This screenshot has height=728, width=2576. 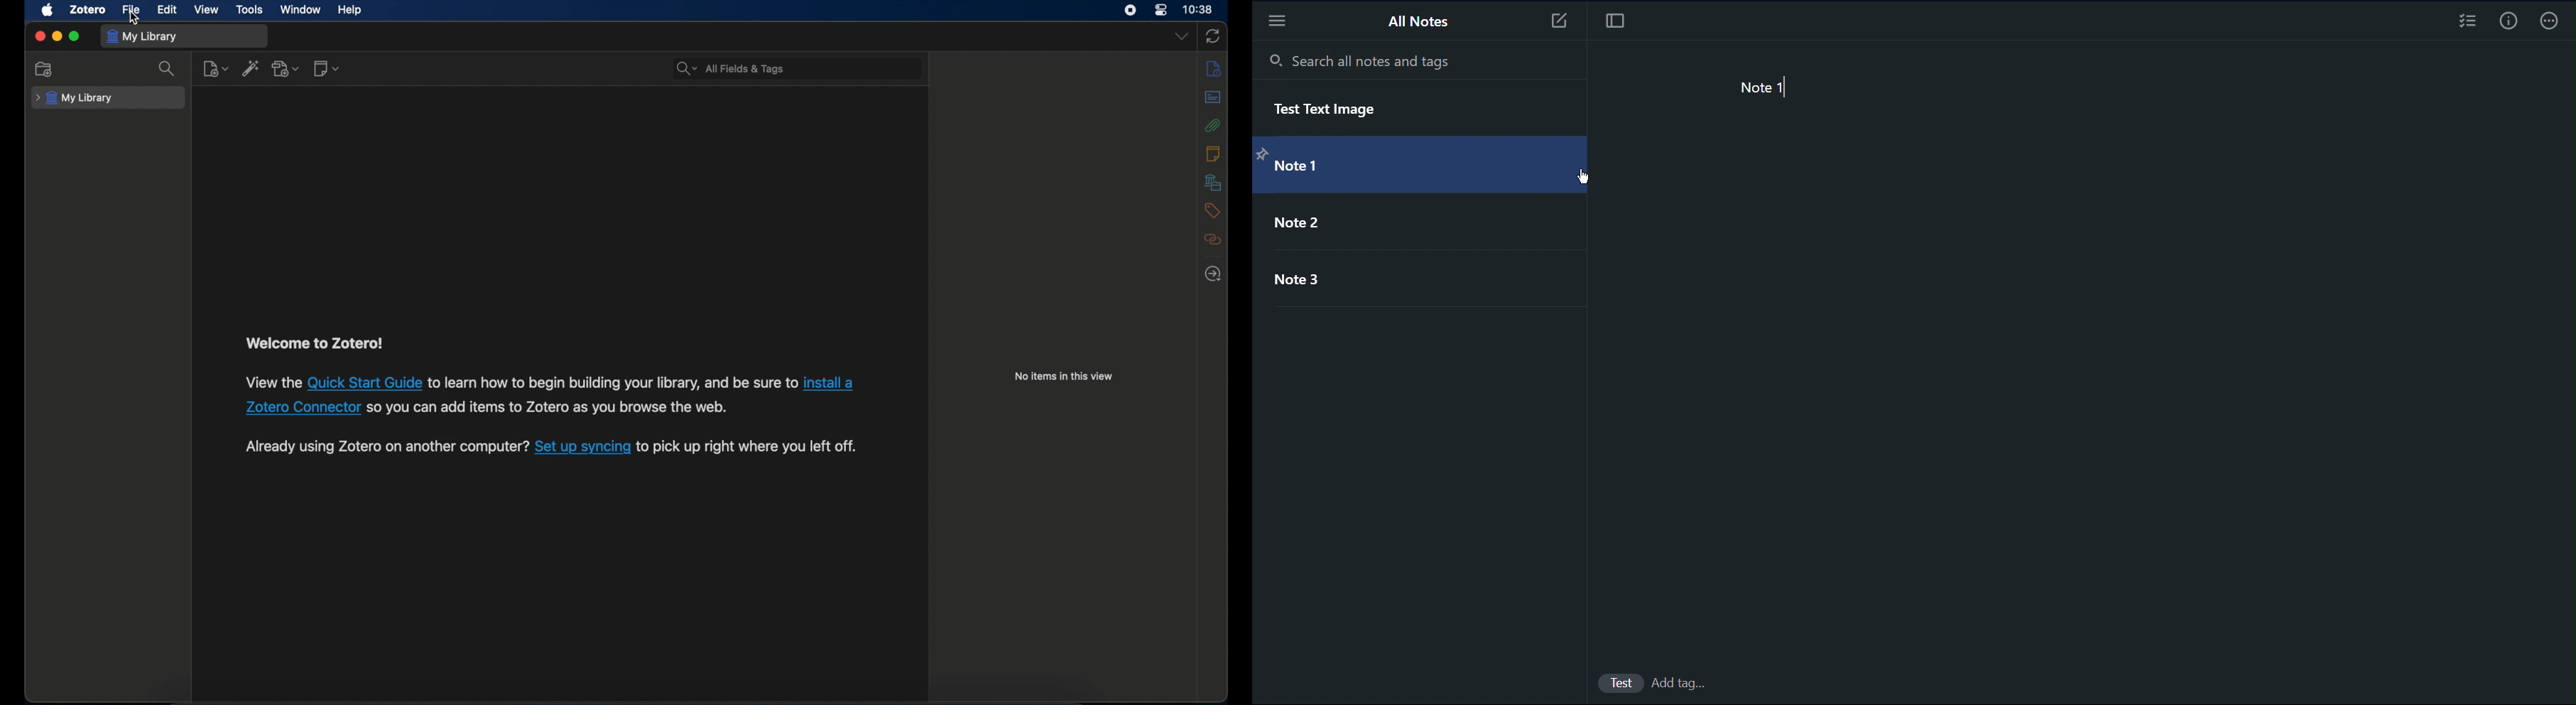 I want to click on maximize, so click(x=74, y=37).